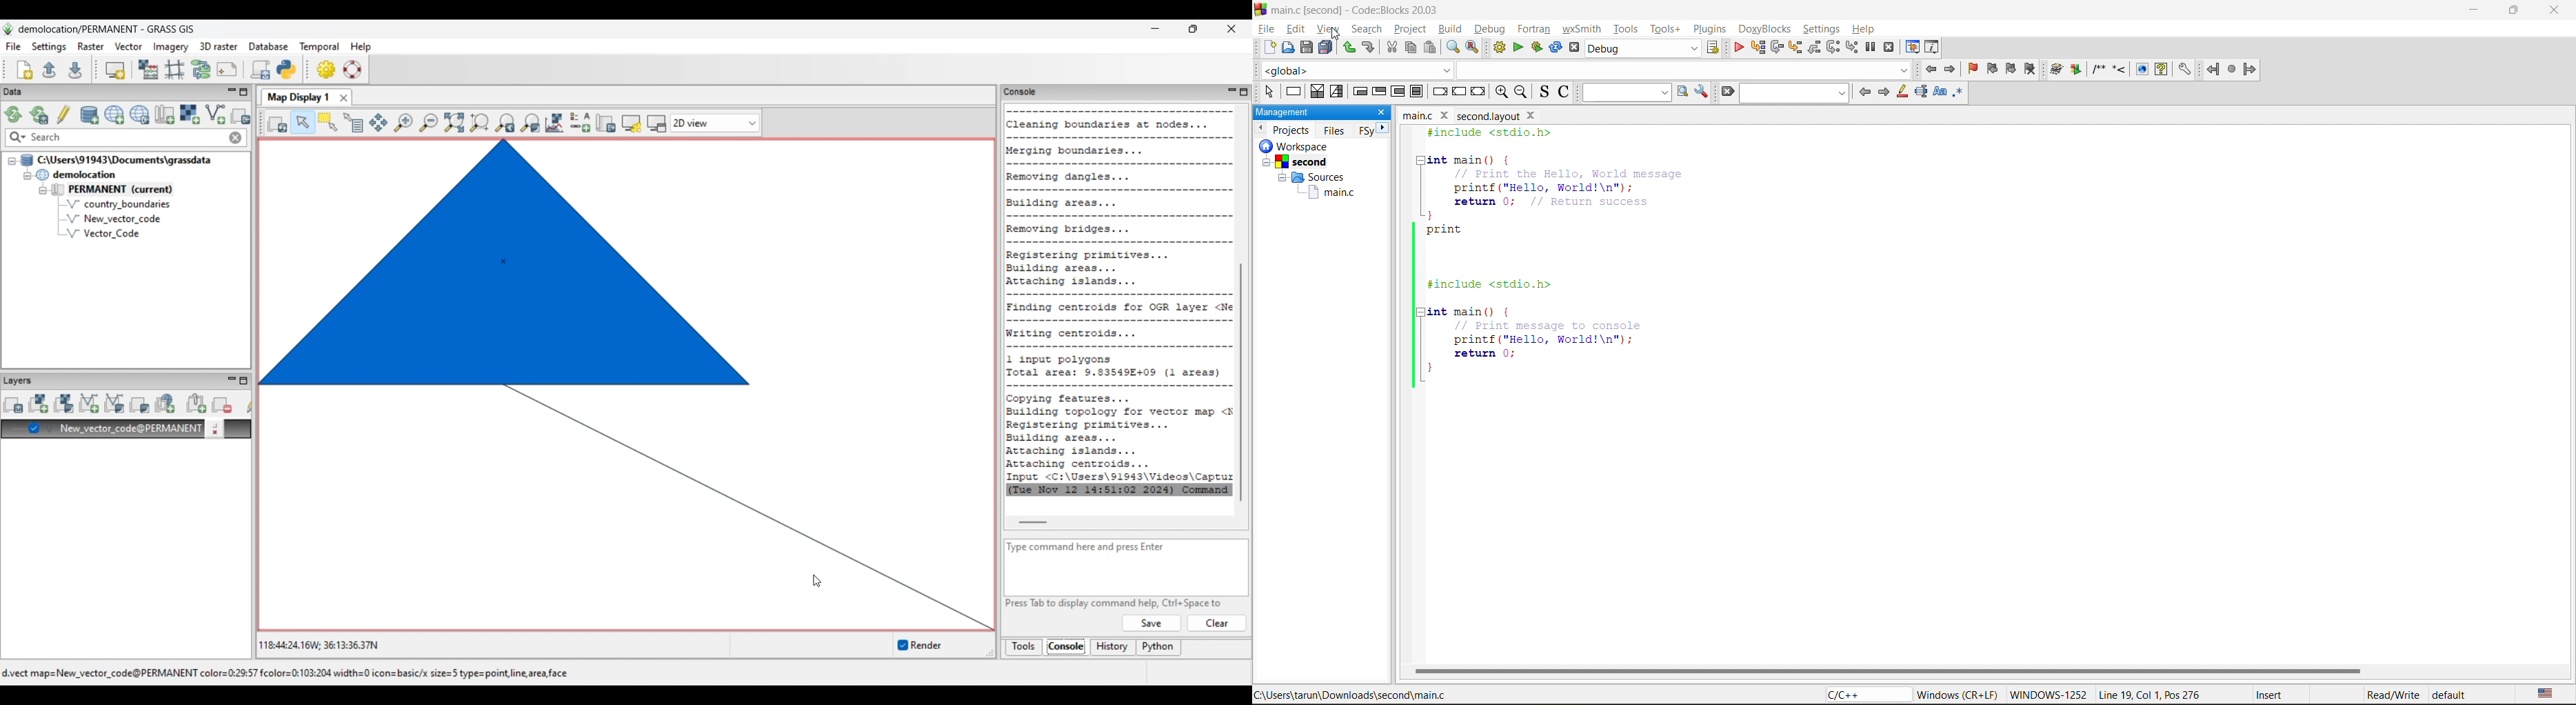 Image resolution: width=2576 pixels, height=728 pixels. I want to click on help, so click(1867, 26).